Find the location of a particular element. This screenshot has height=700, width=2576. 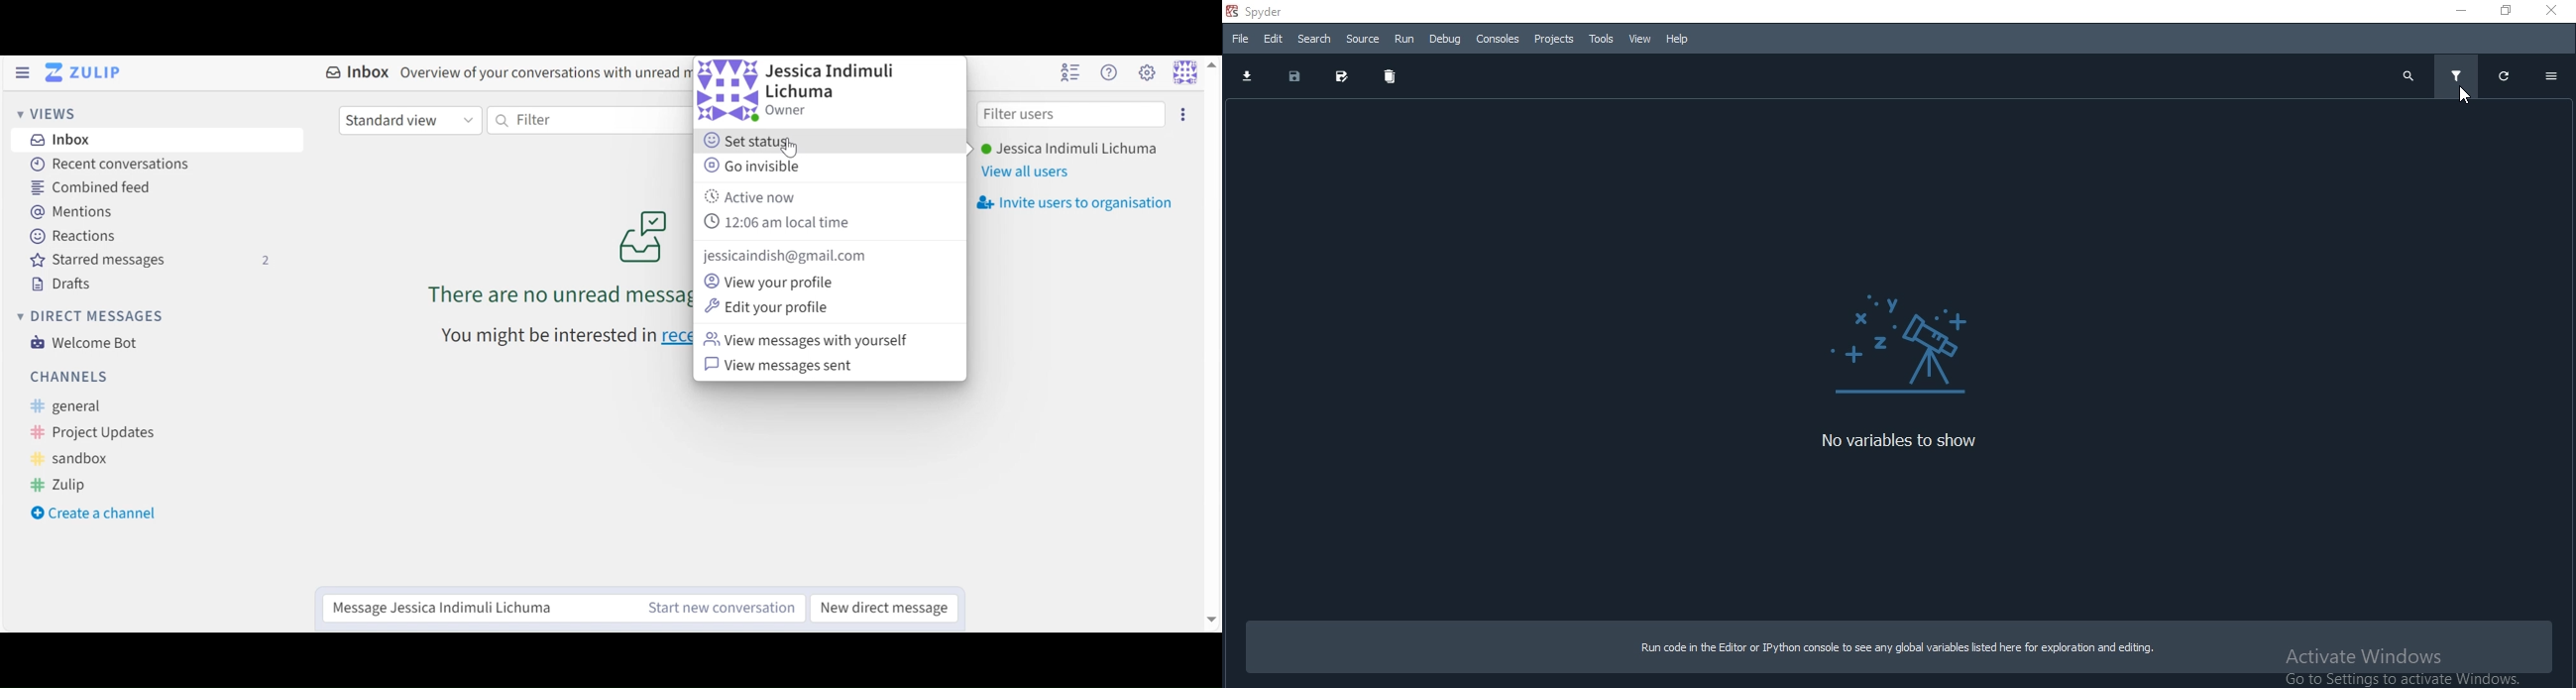

Close is located at coordinates (2554, 11).